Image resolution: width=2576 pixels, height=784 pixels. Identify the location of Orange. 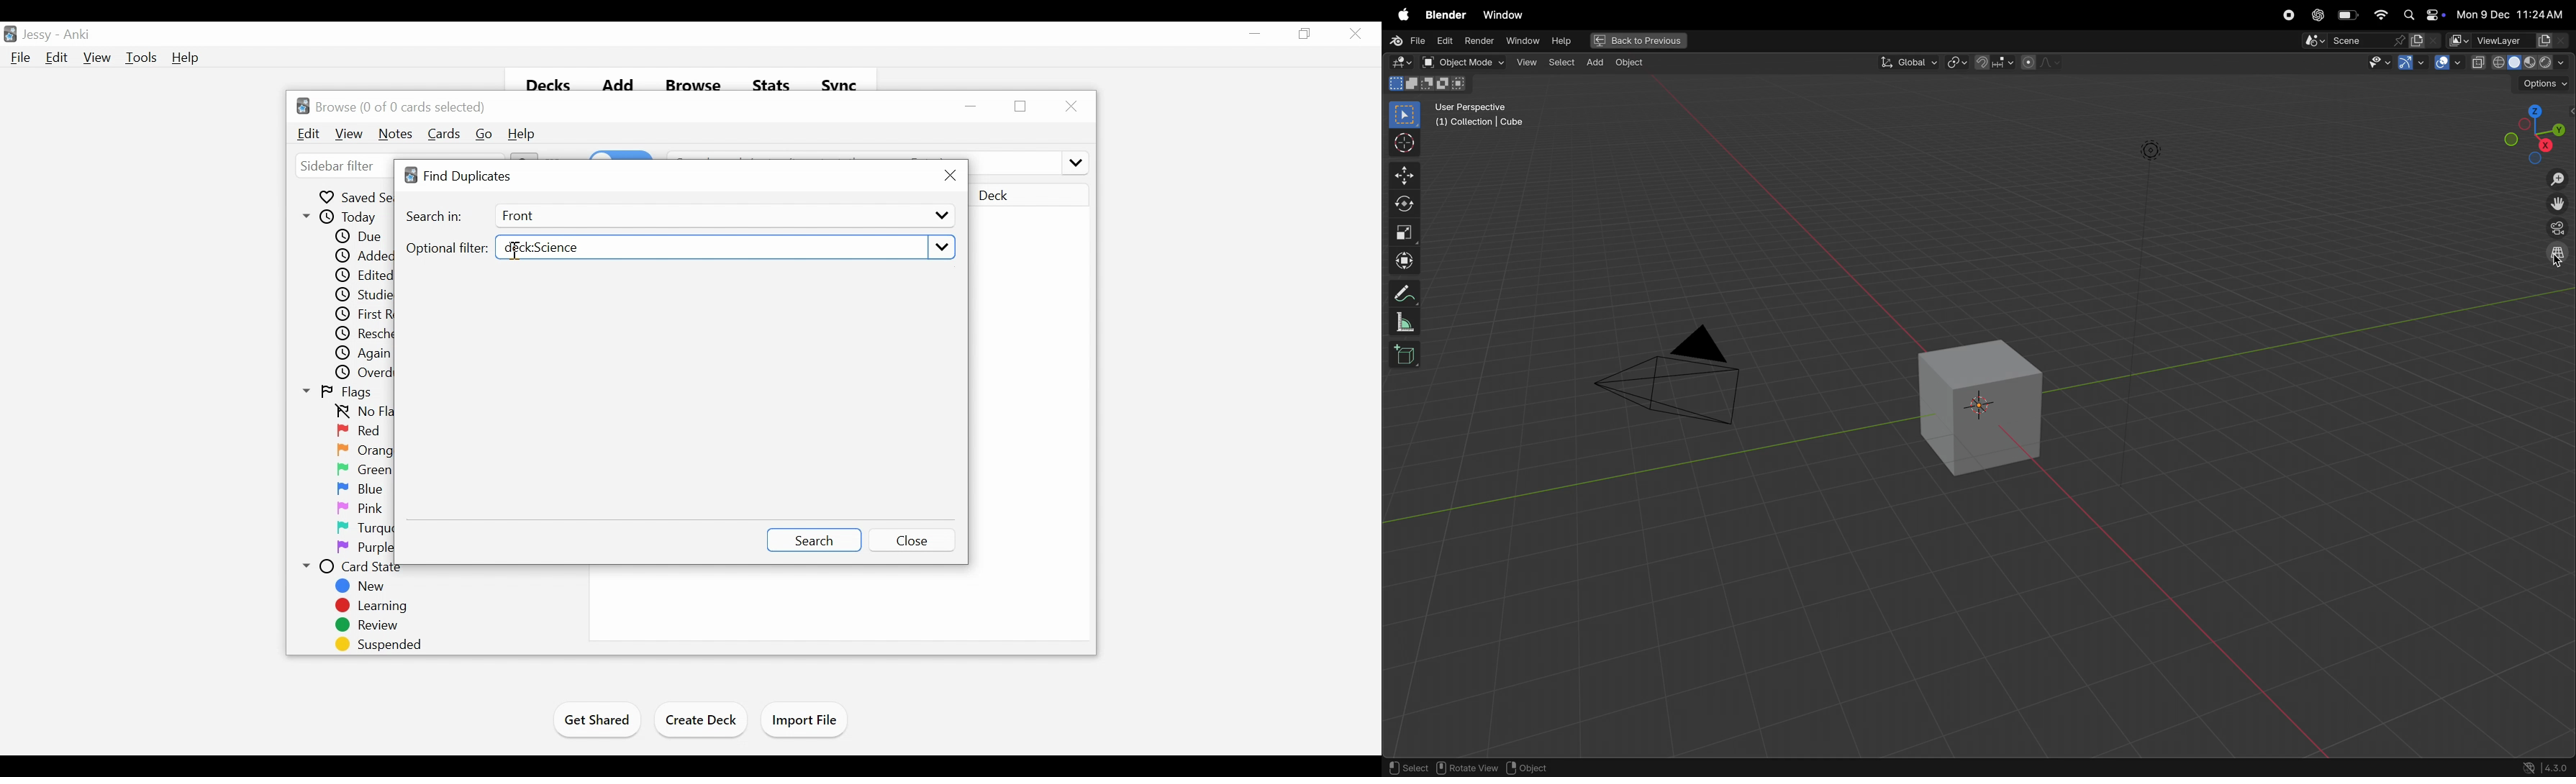
(366, 450).